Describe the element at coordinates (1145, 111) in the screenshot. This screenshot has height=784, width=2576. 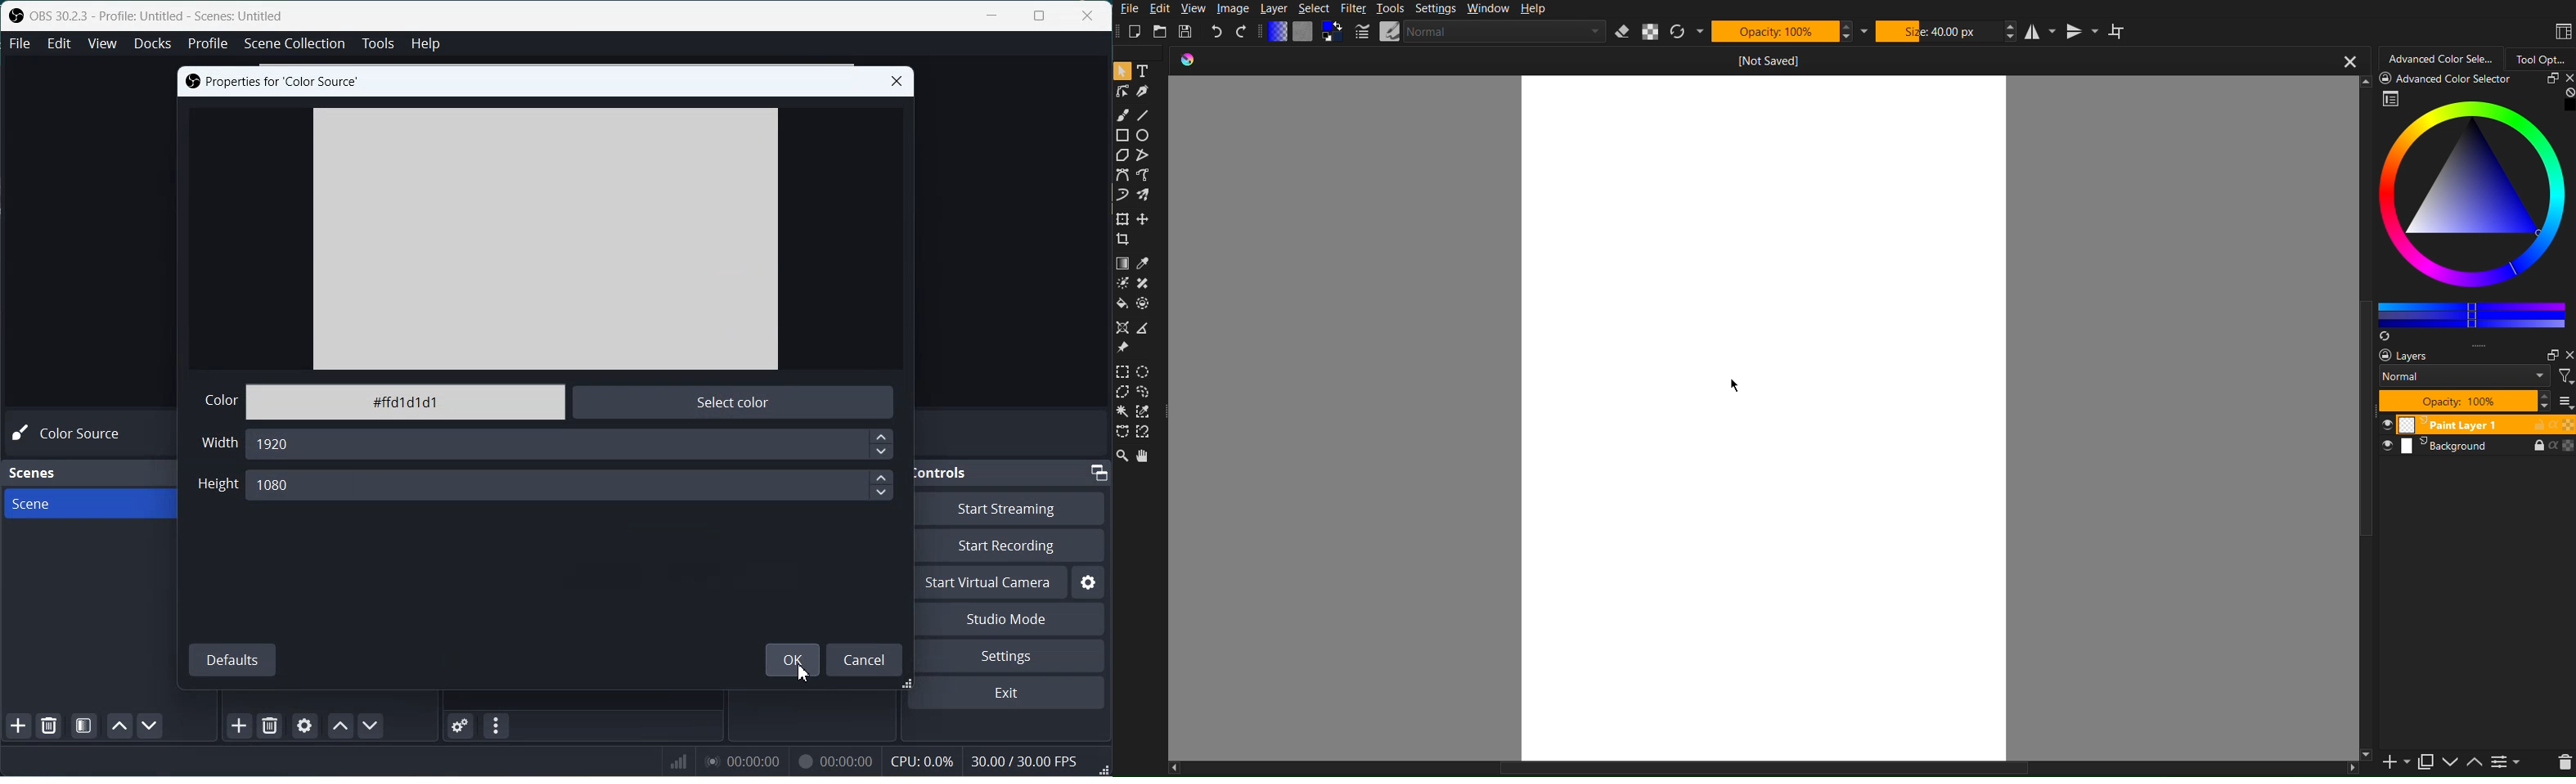
I see `Line` at that location.